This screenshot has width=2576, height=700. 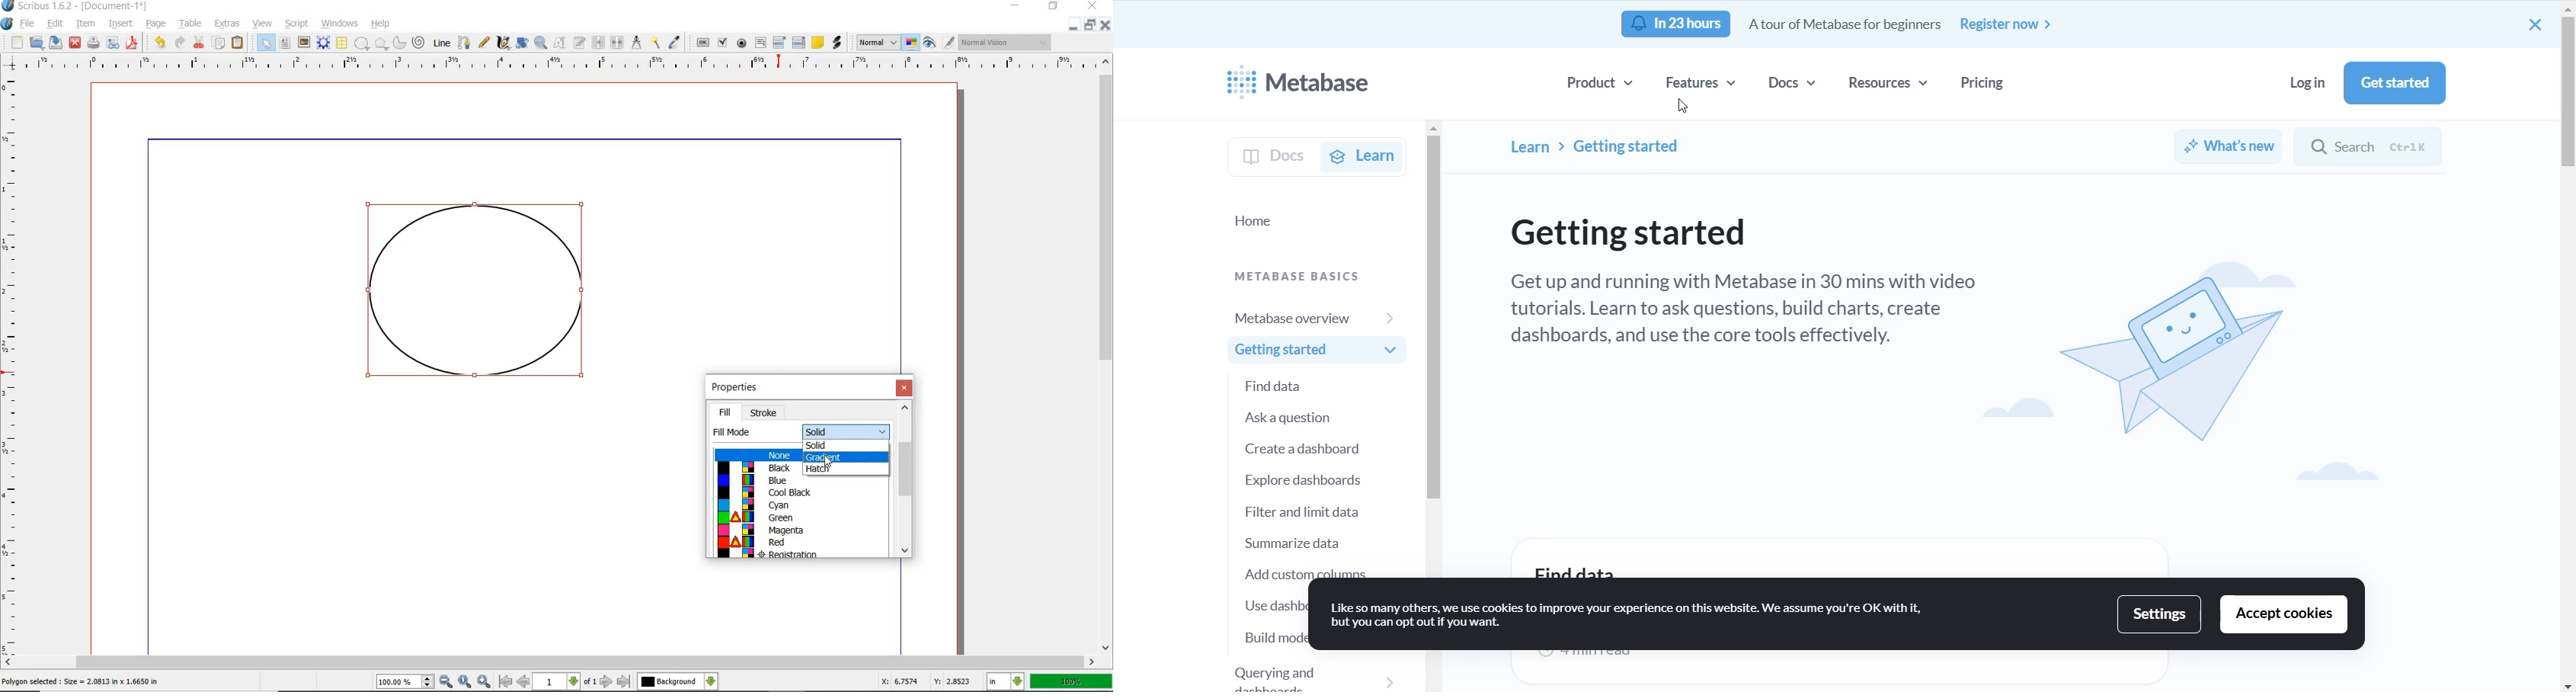 I want to click on MINIMIZE, so click(x=1073, y=26).